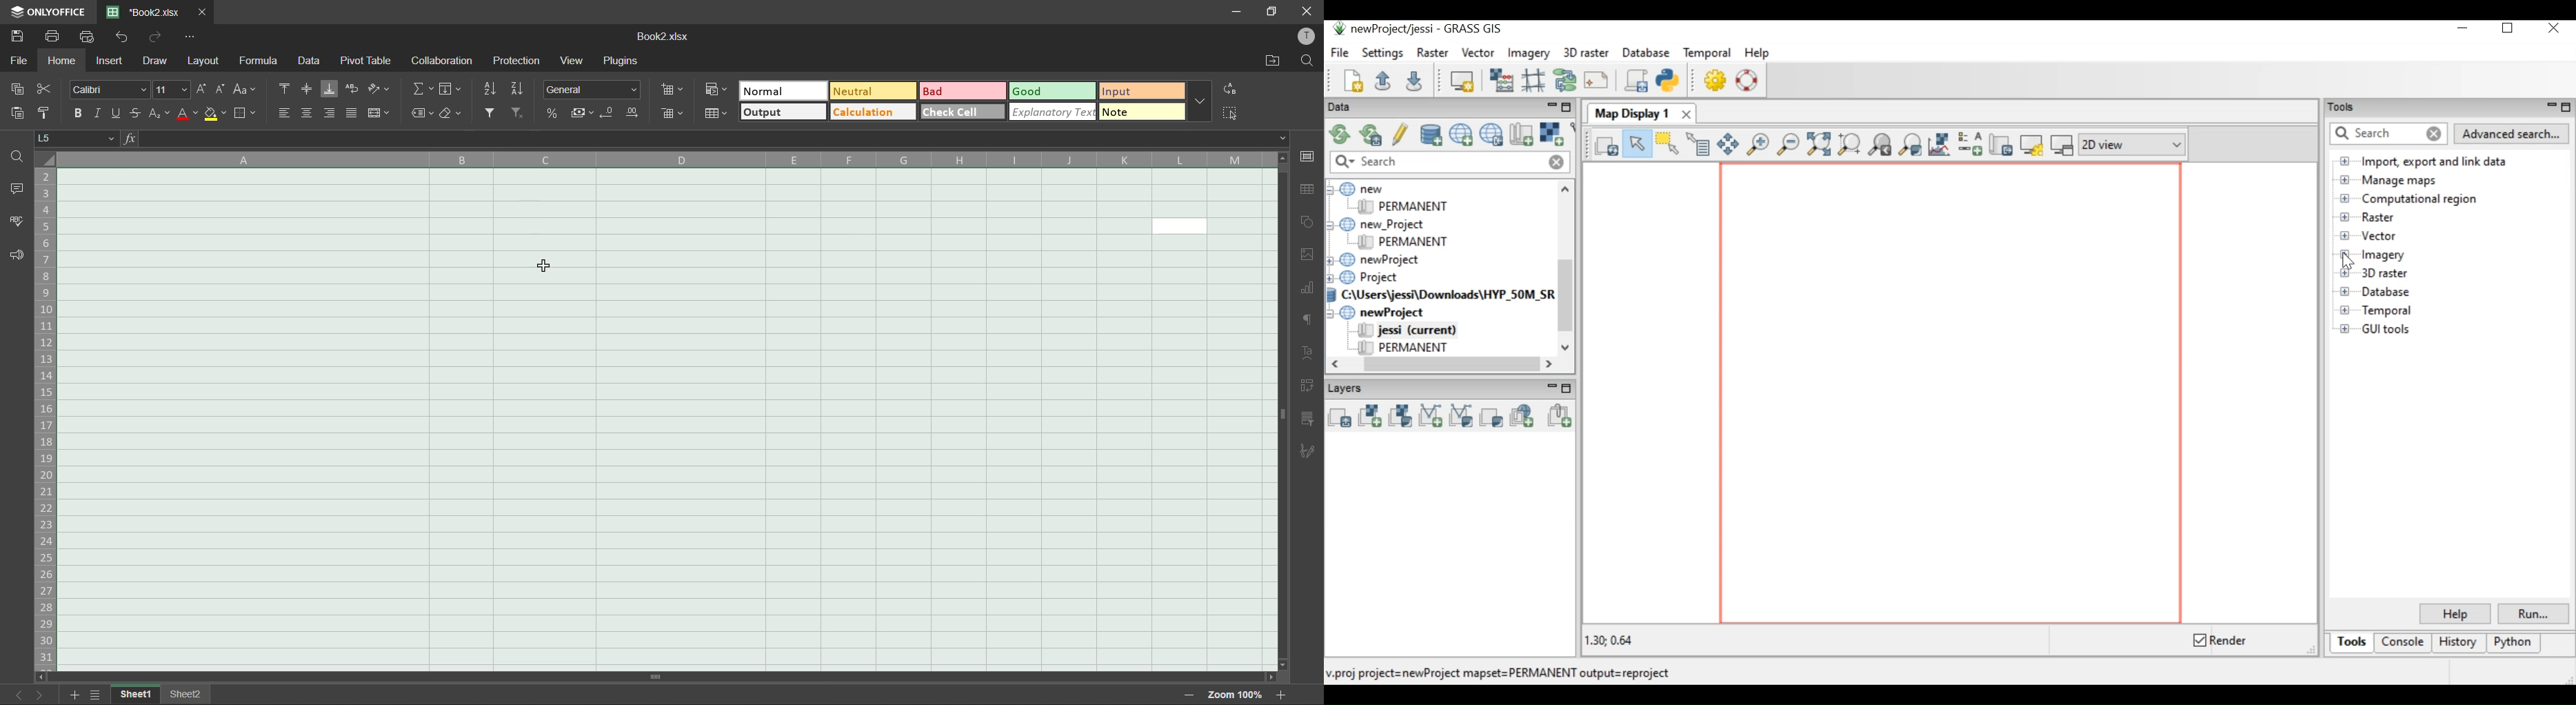 The width and height of the screenshot is (2576, 728). Describe the element at coordinates (17, 88) in the screenshot. I see `copy` at that location.